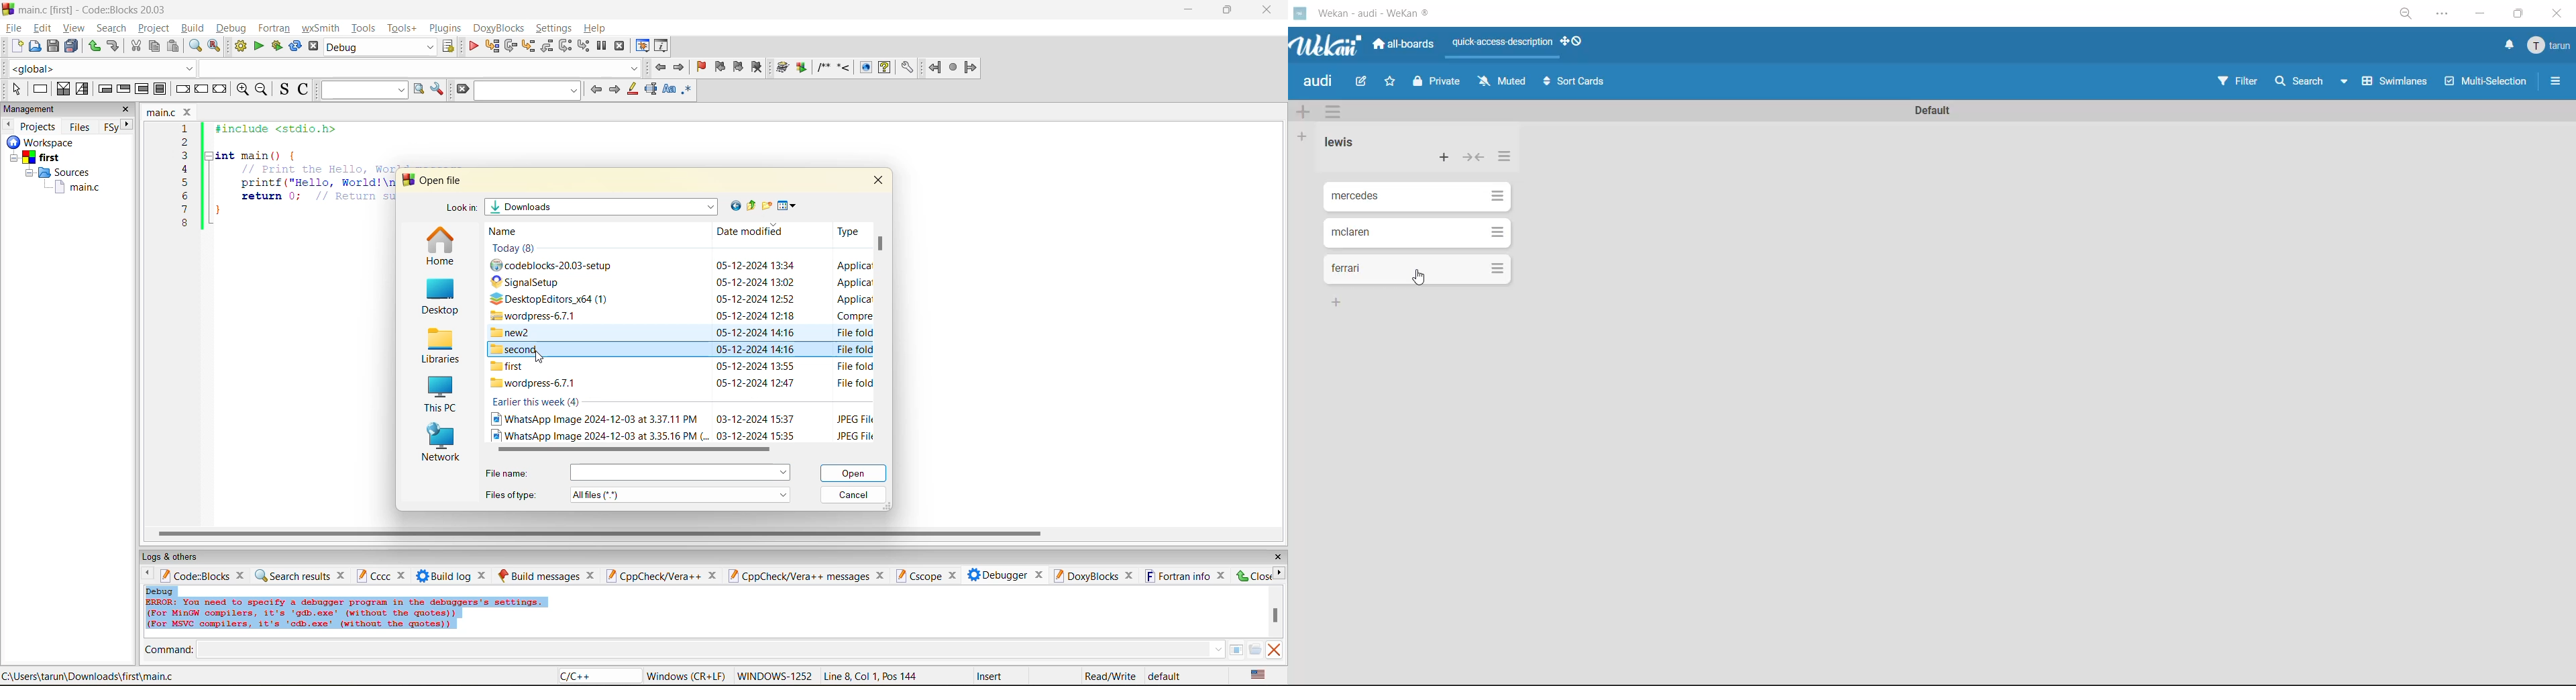 The image size is (2576, 700). What do you see at coordinates (292, 575) in the screenshot?
I see `search results` at bounding box center [292, 575].